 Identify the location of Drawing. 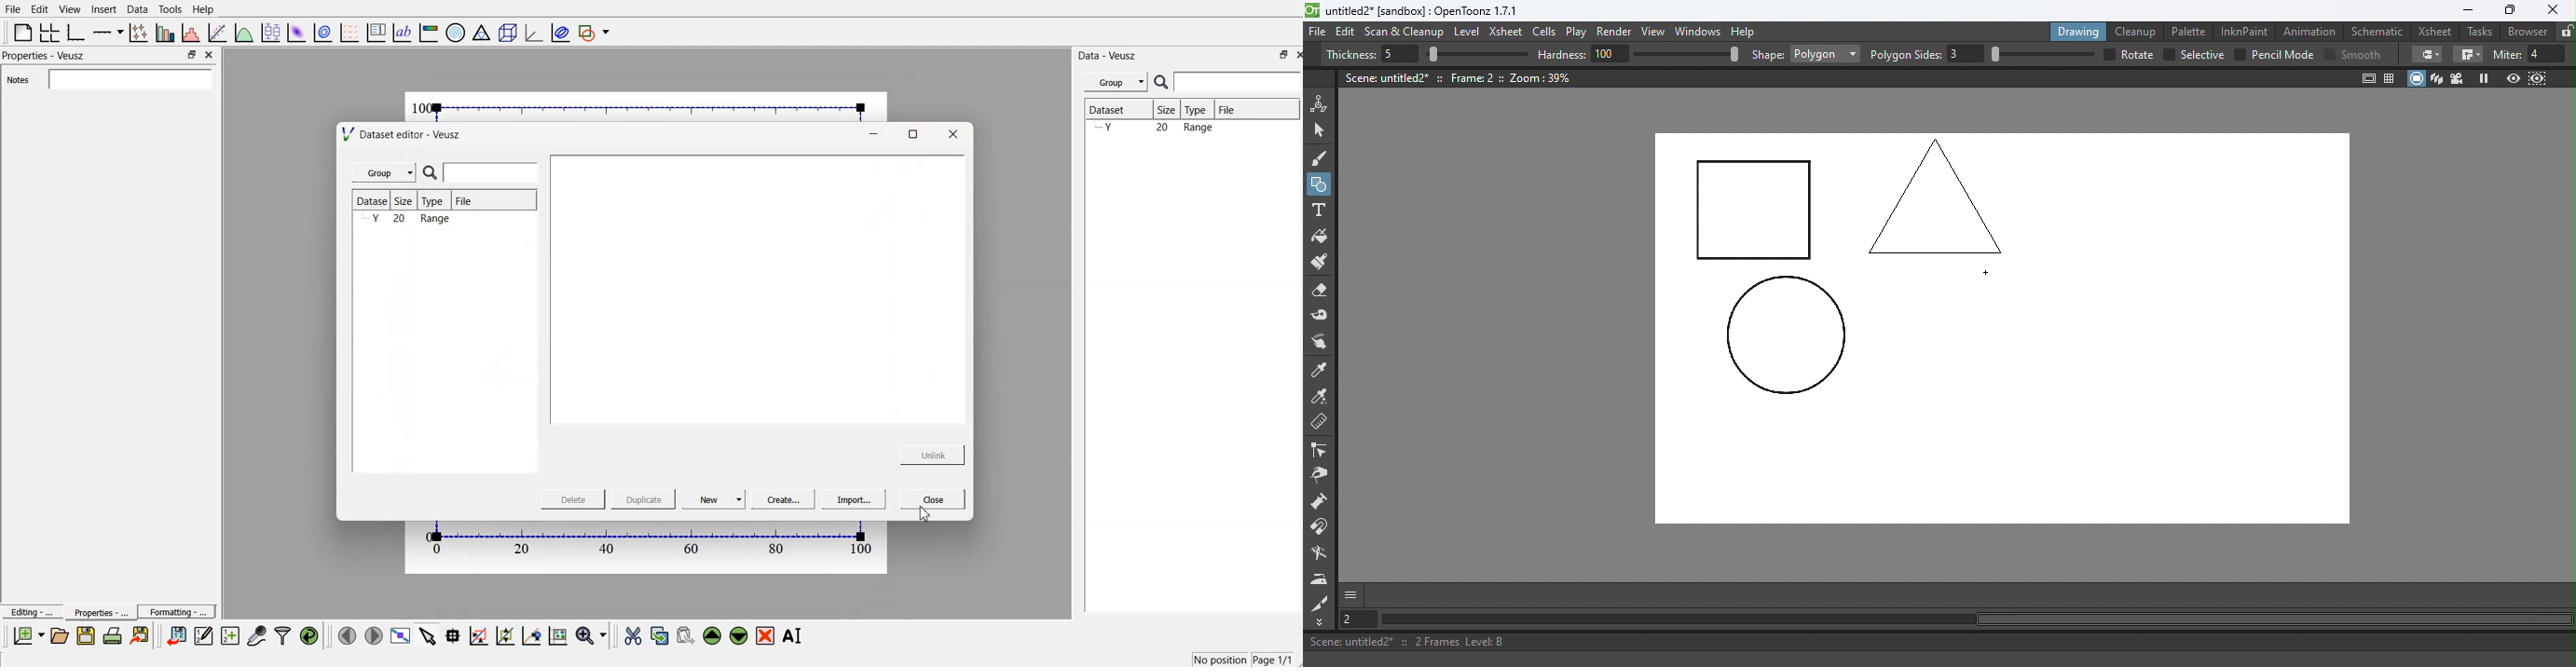
(2080, 31).